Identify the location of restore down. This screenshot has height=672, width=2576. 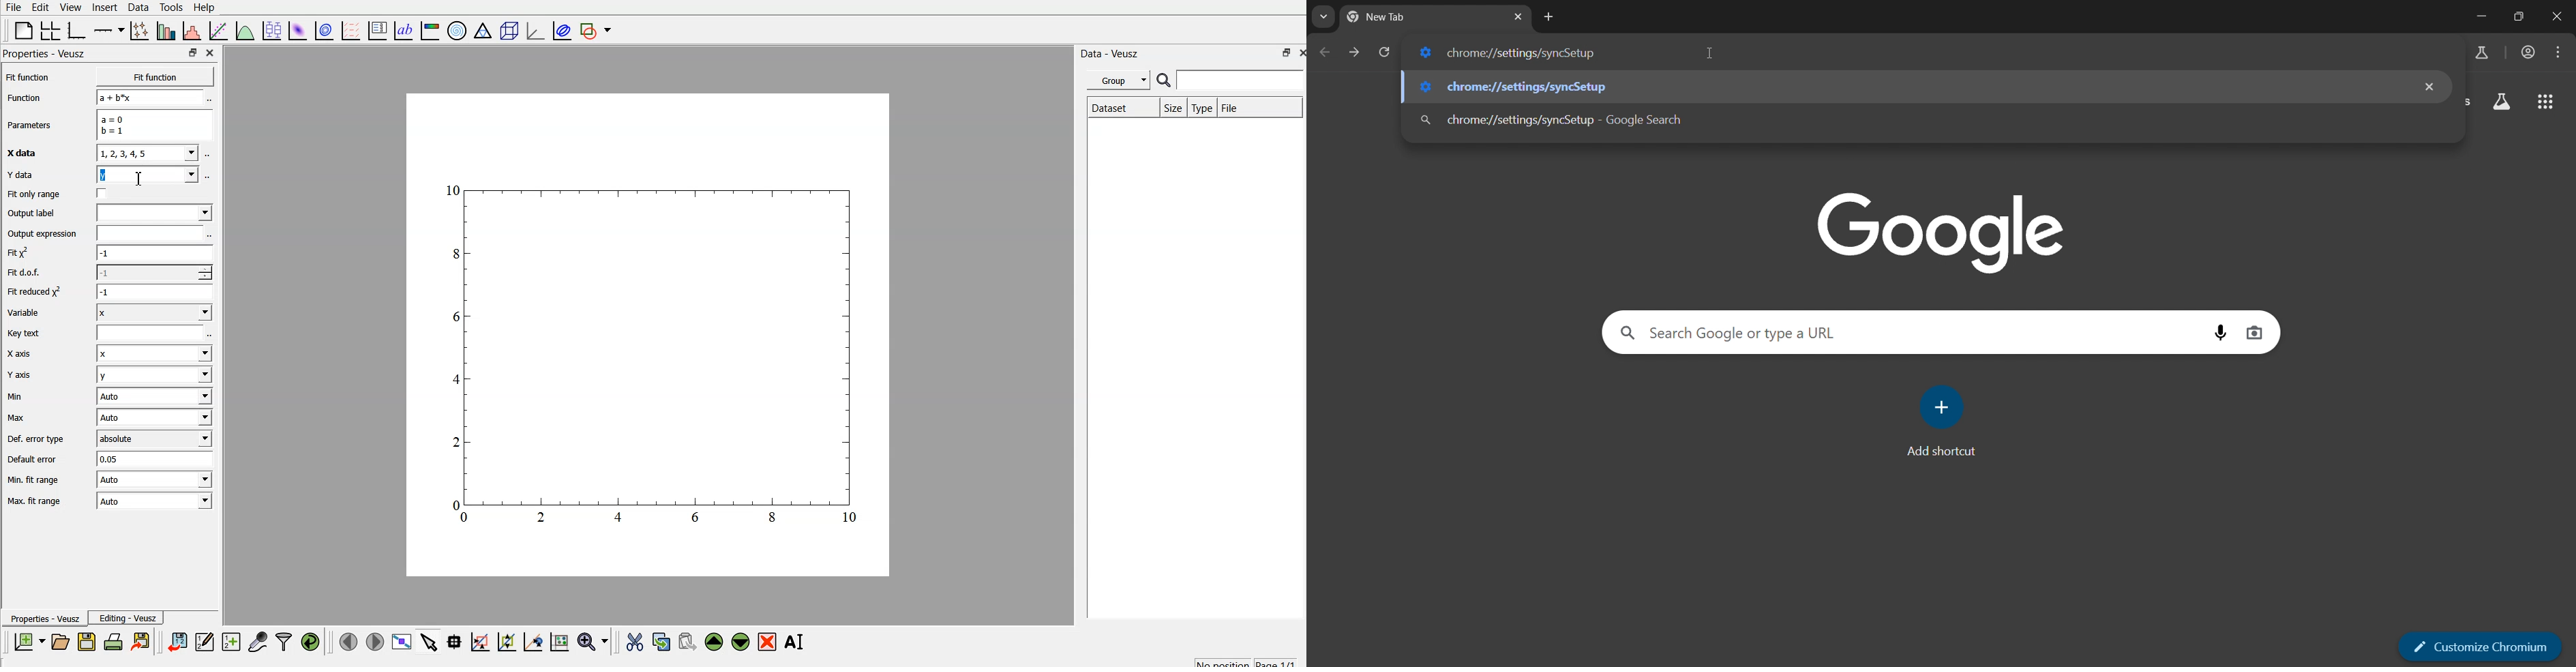
(2518, 18).